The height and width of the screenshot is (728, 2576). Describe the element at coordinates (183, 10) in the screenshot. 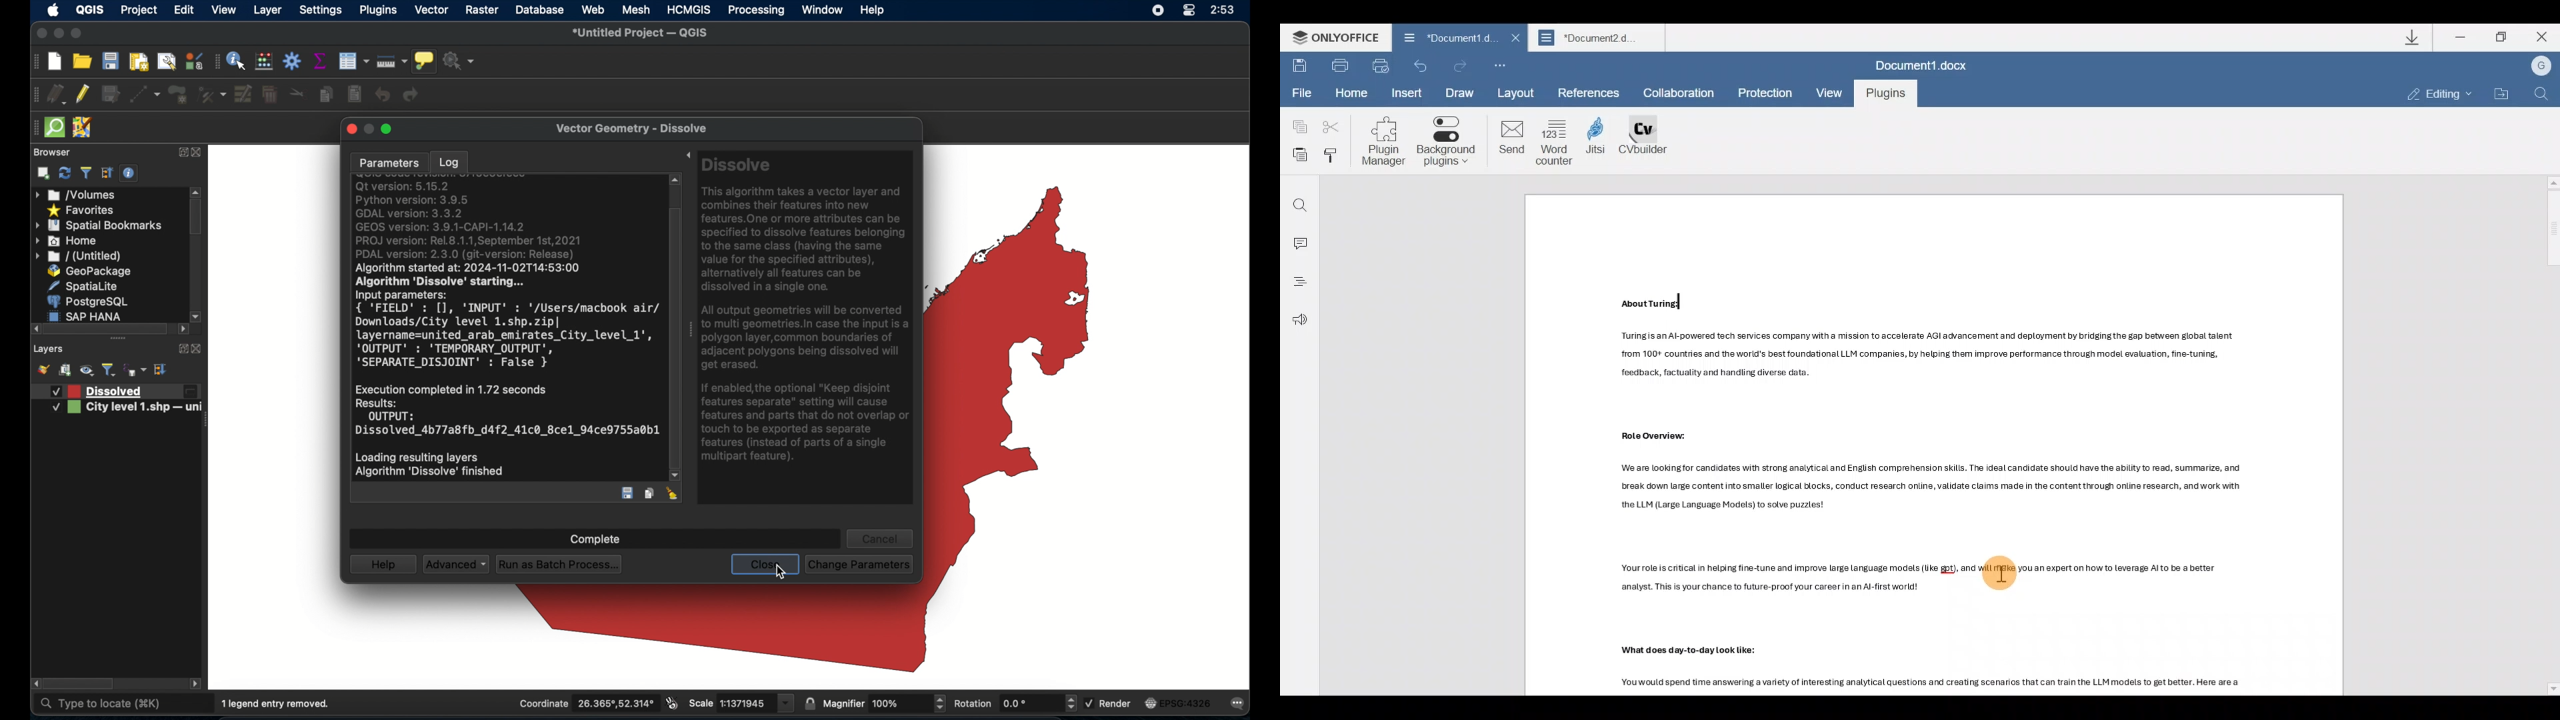

I see `edit` at that location.